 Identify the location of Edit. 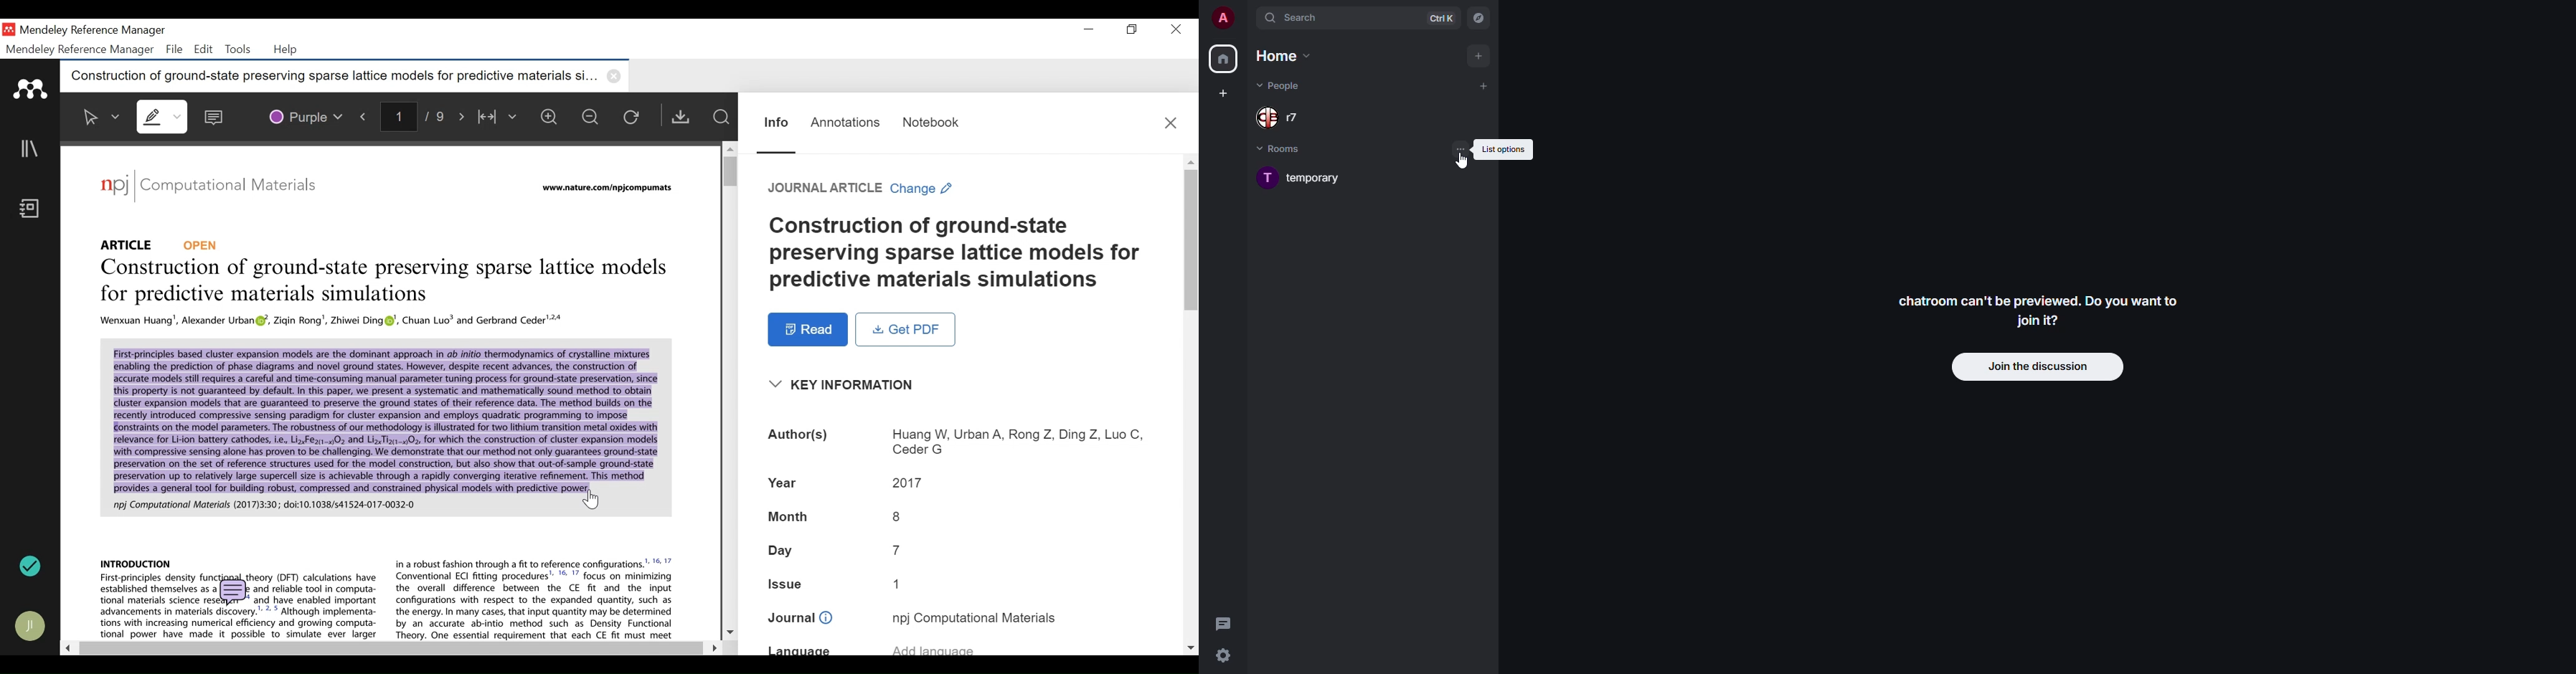
(202, 49).